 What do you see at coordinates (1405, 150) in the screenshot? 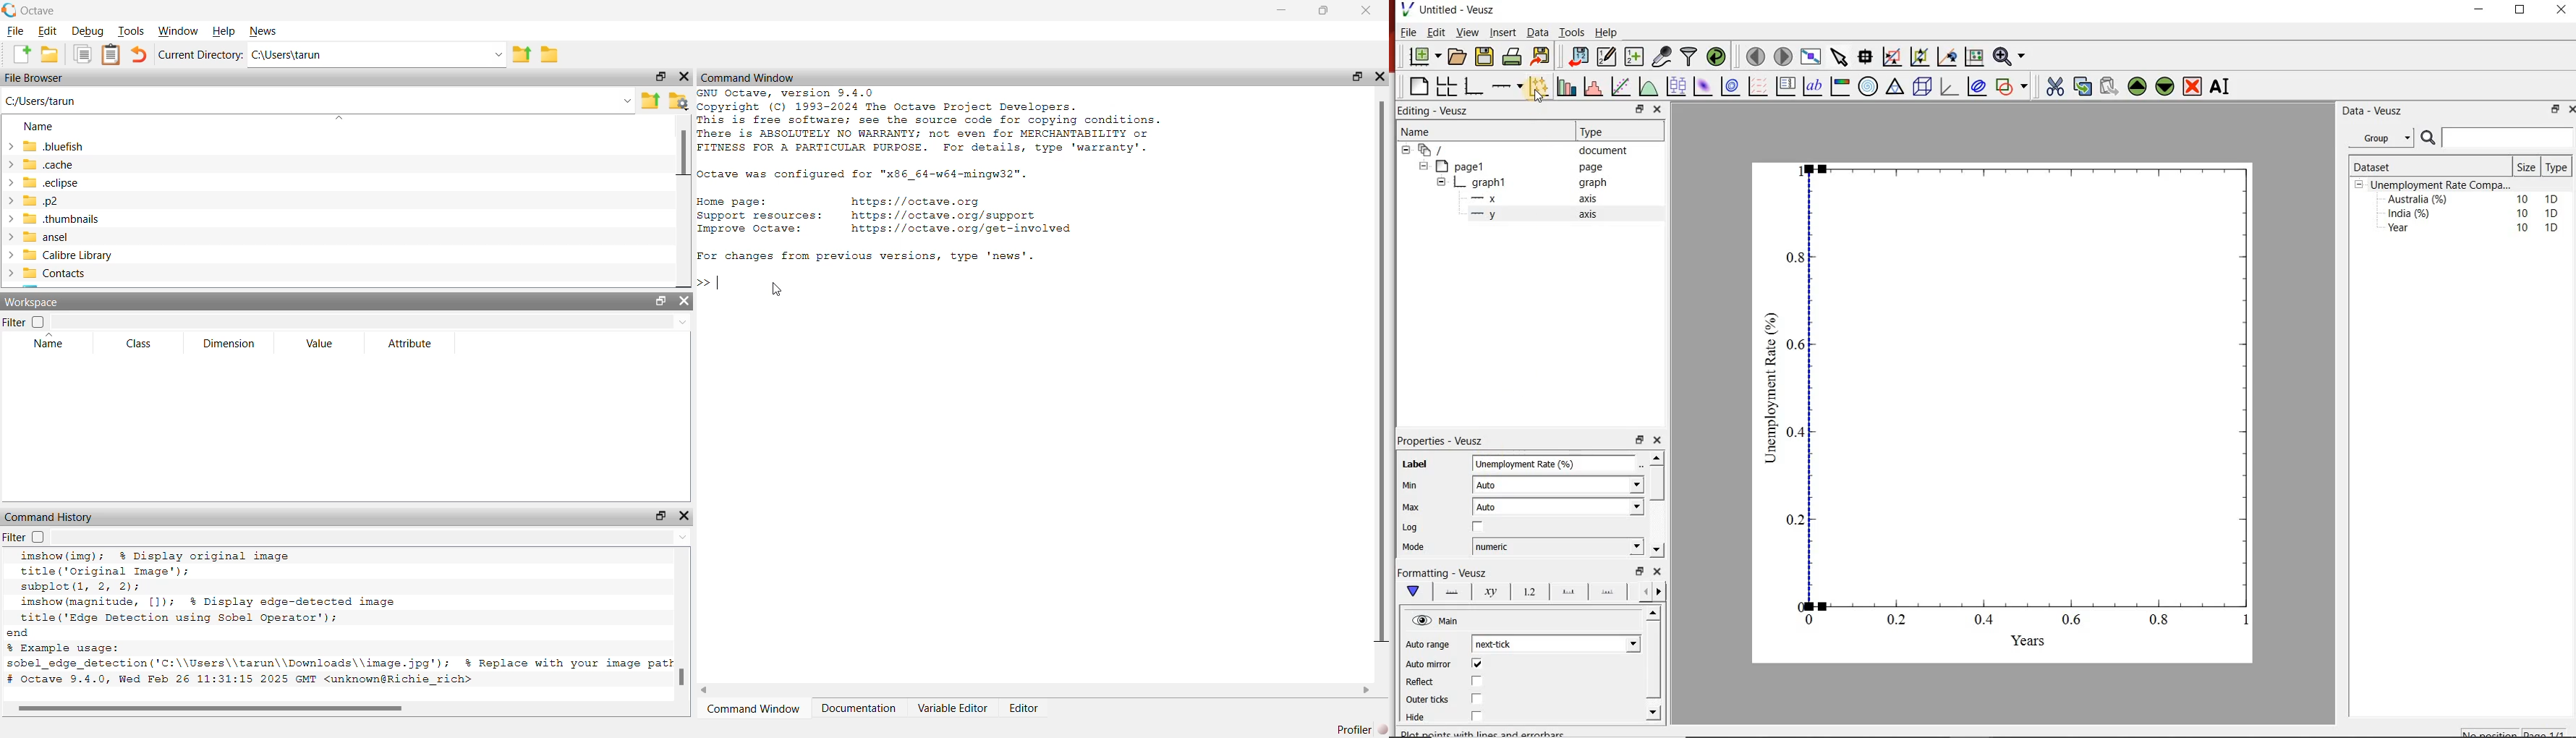
I see `collapse` at bounding box center [1405, 150].